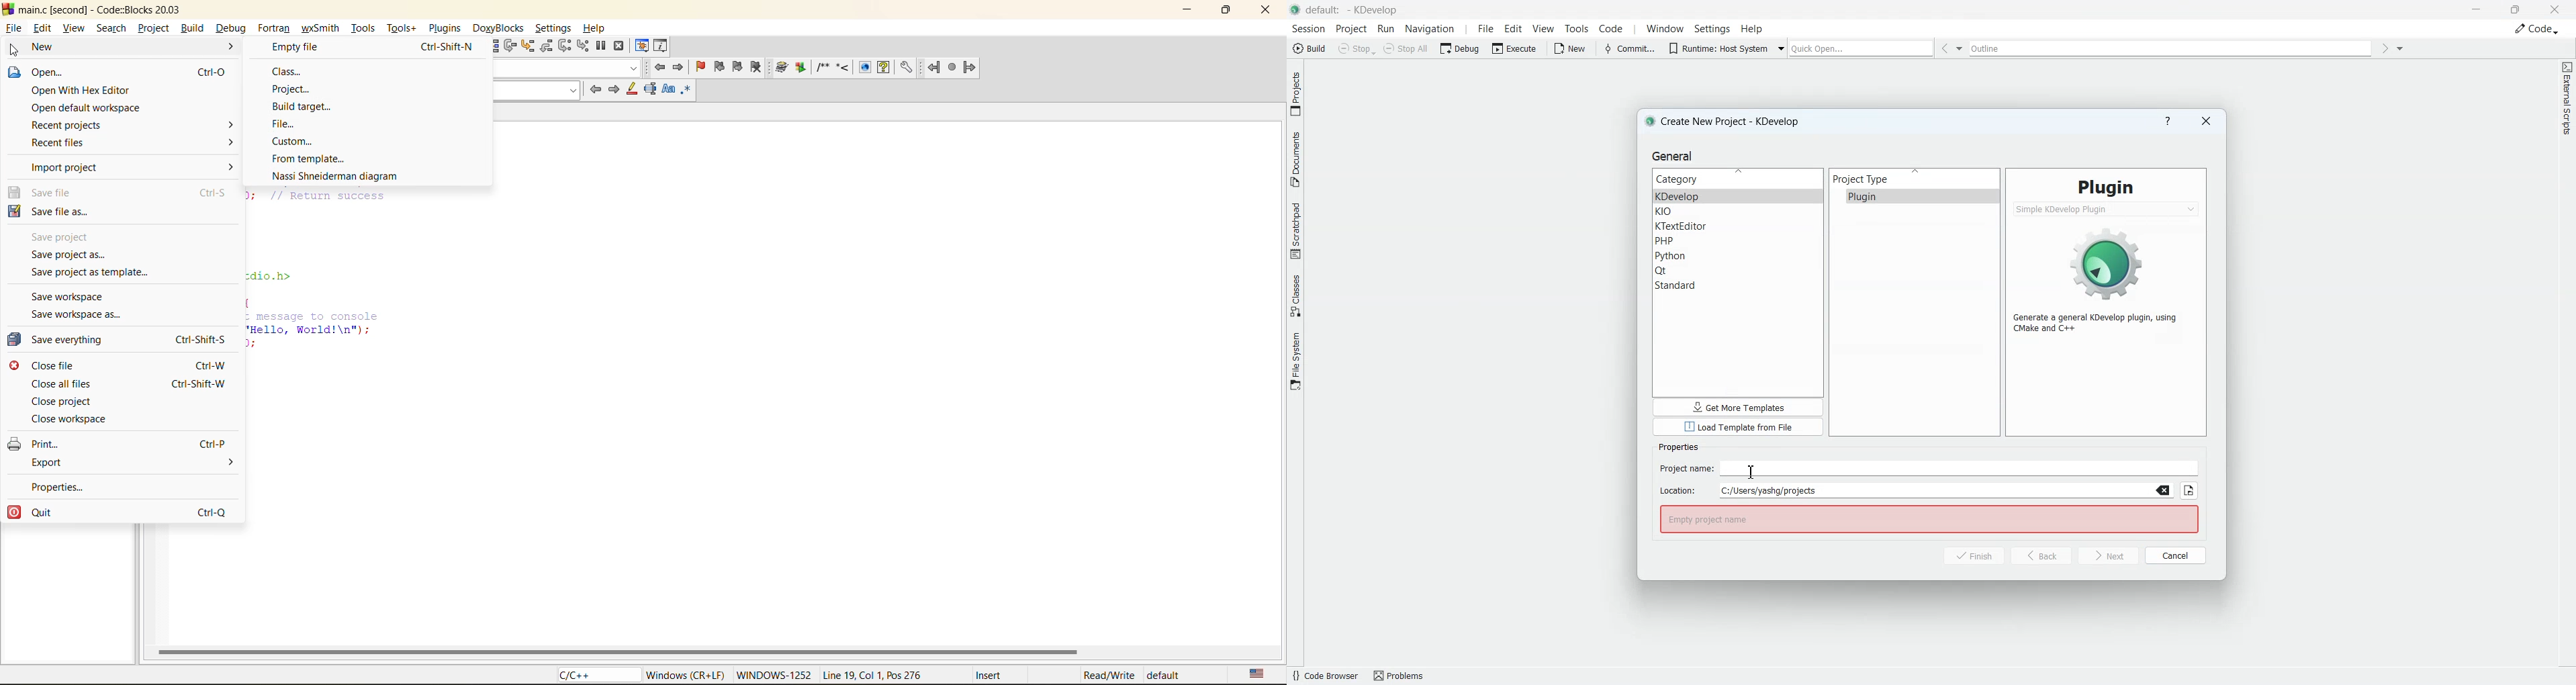 Image resolution: width=2576 pixels, height=700 pixels. I want to click on search, so click(109, 27).